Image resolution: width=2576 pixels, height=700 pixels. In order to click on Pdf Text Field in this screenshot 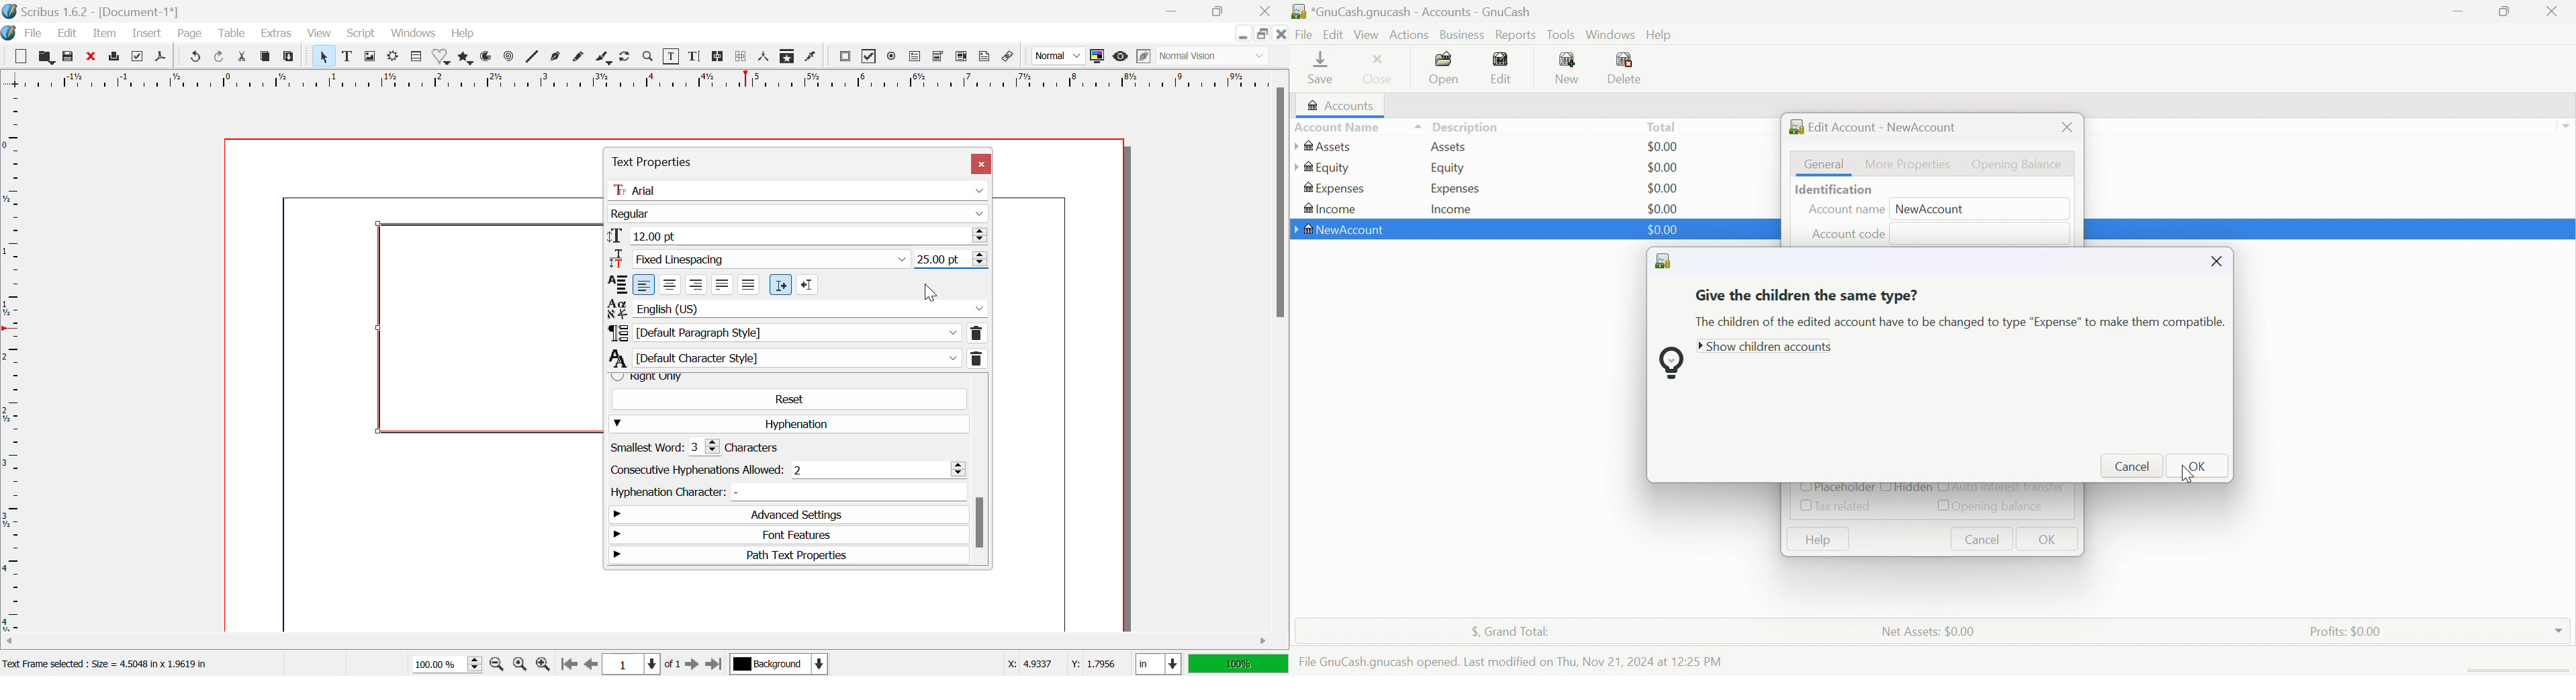, I will do `click(916, 58)`.